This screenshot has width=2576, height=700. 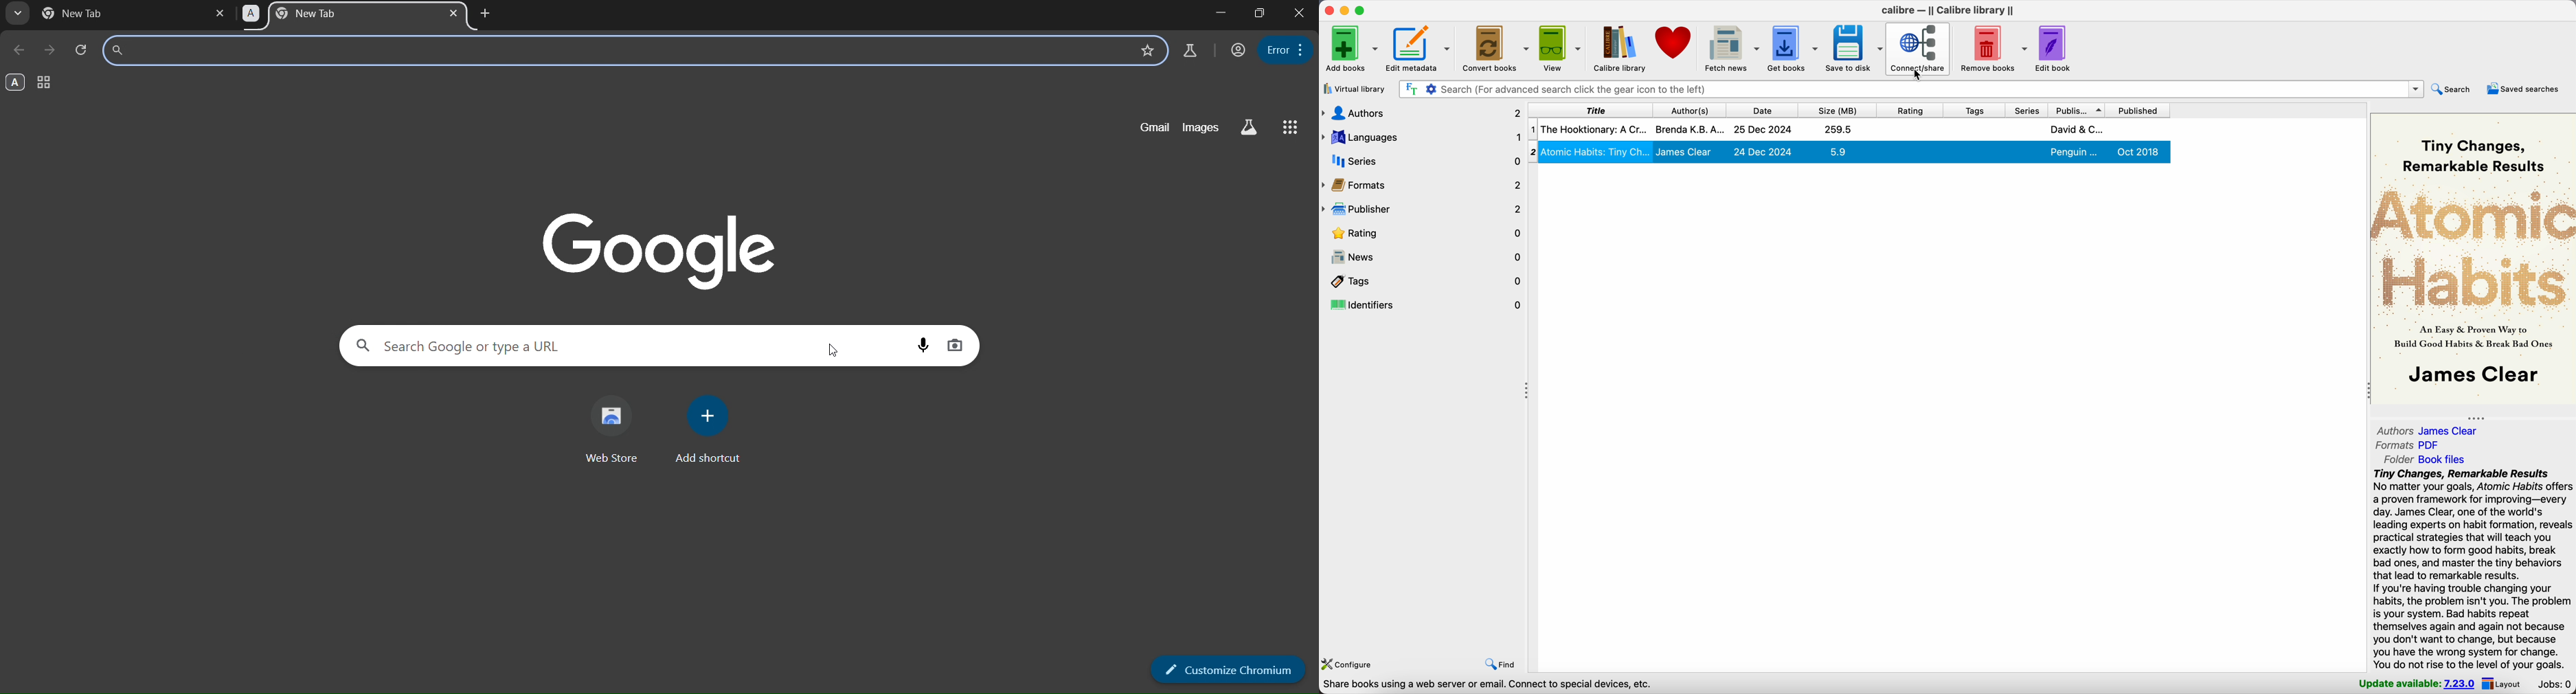 I want to click on series, so click(x=2025, y=110).